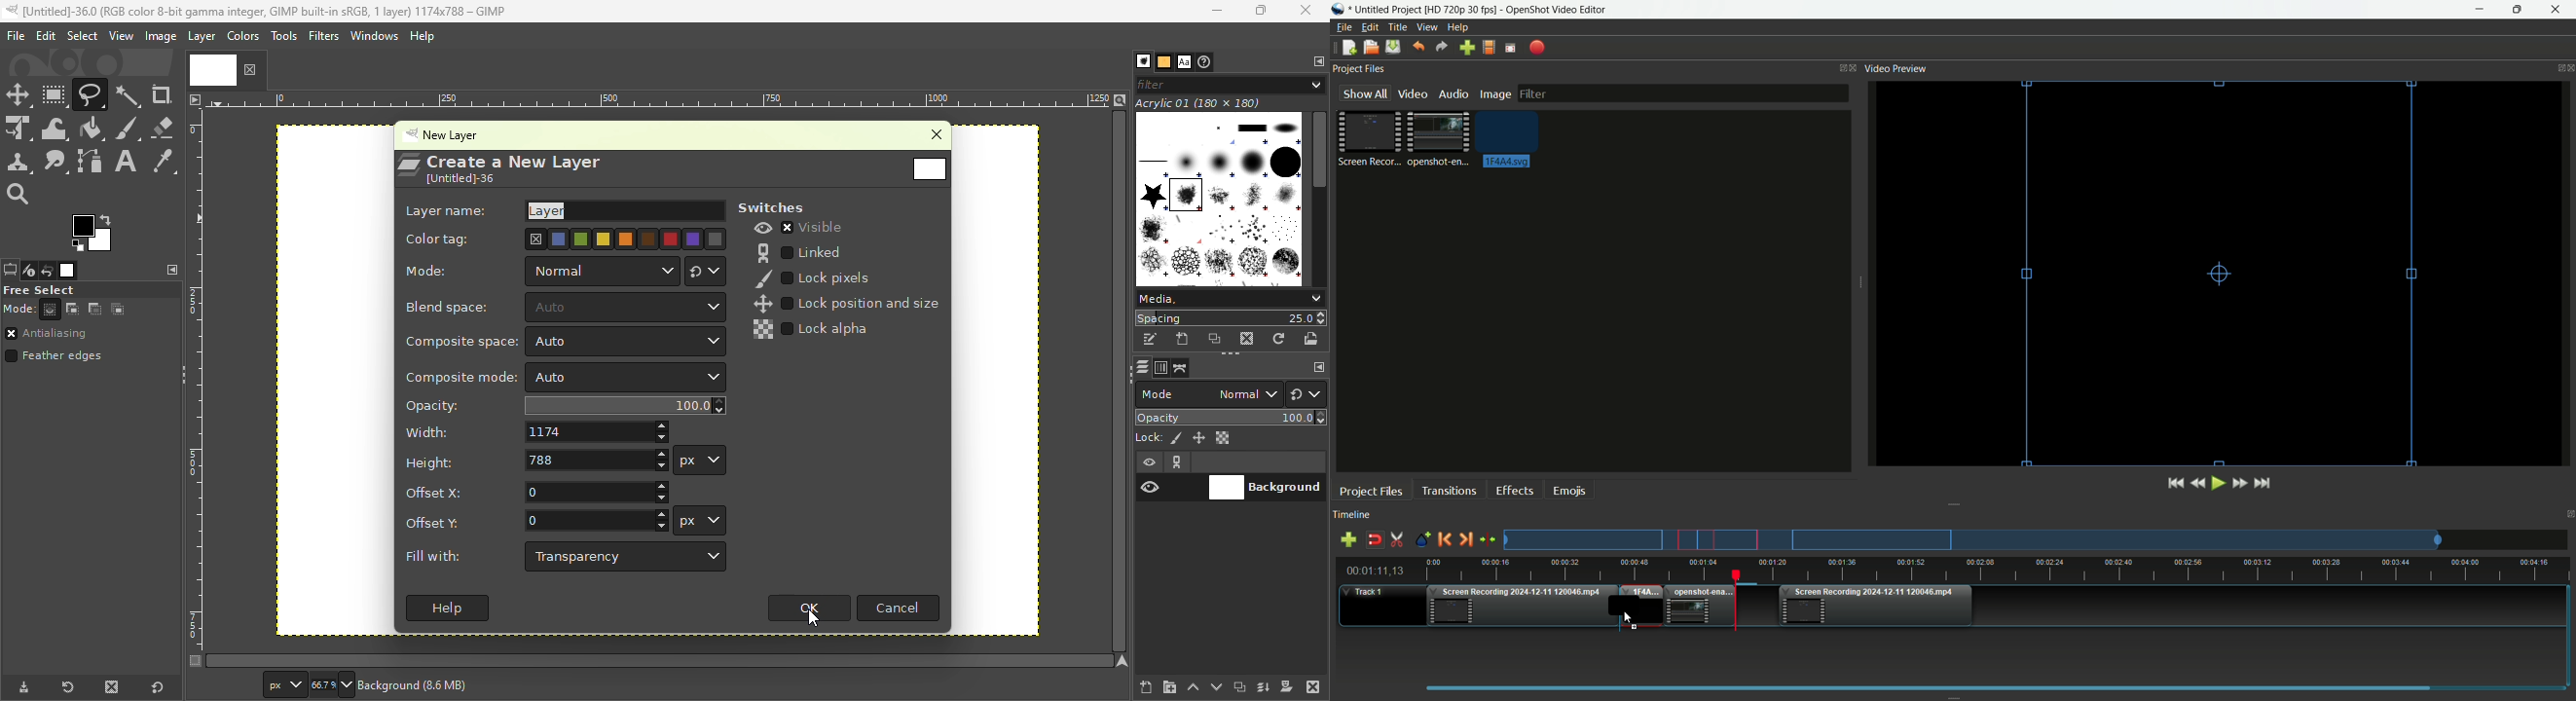 This screenshot has height=728, width=2576. What do you see at coordinates (195, 387) in the screenshot?
I see `Vertical ruler measurment` at bounding box center [195, 387].